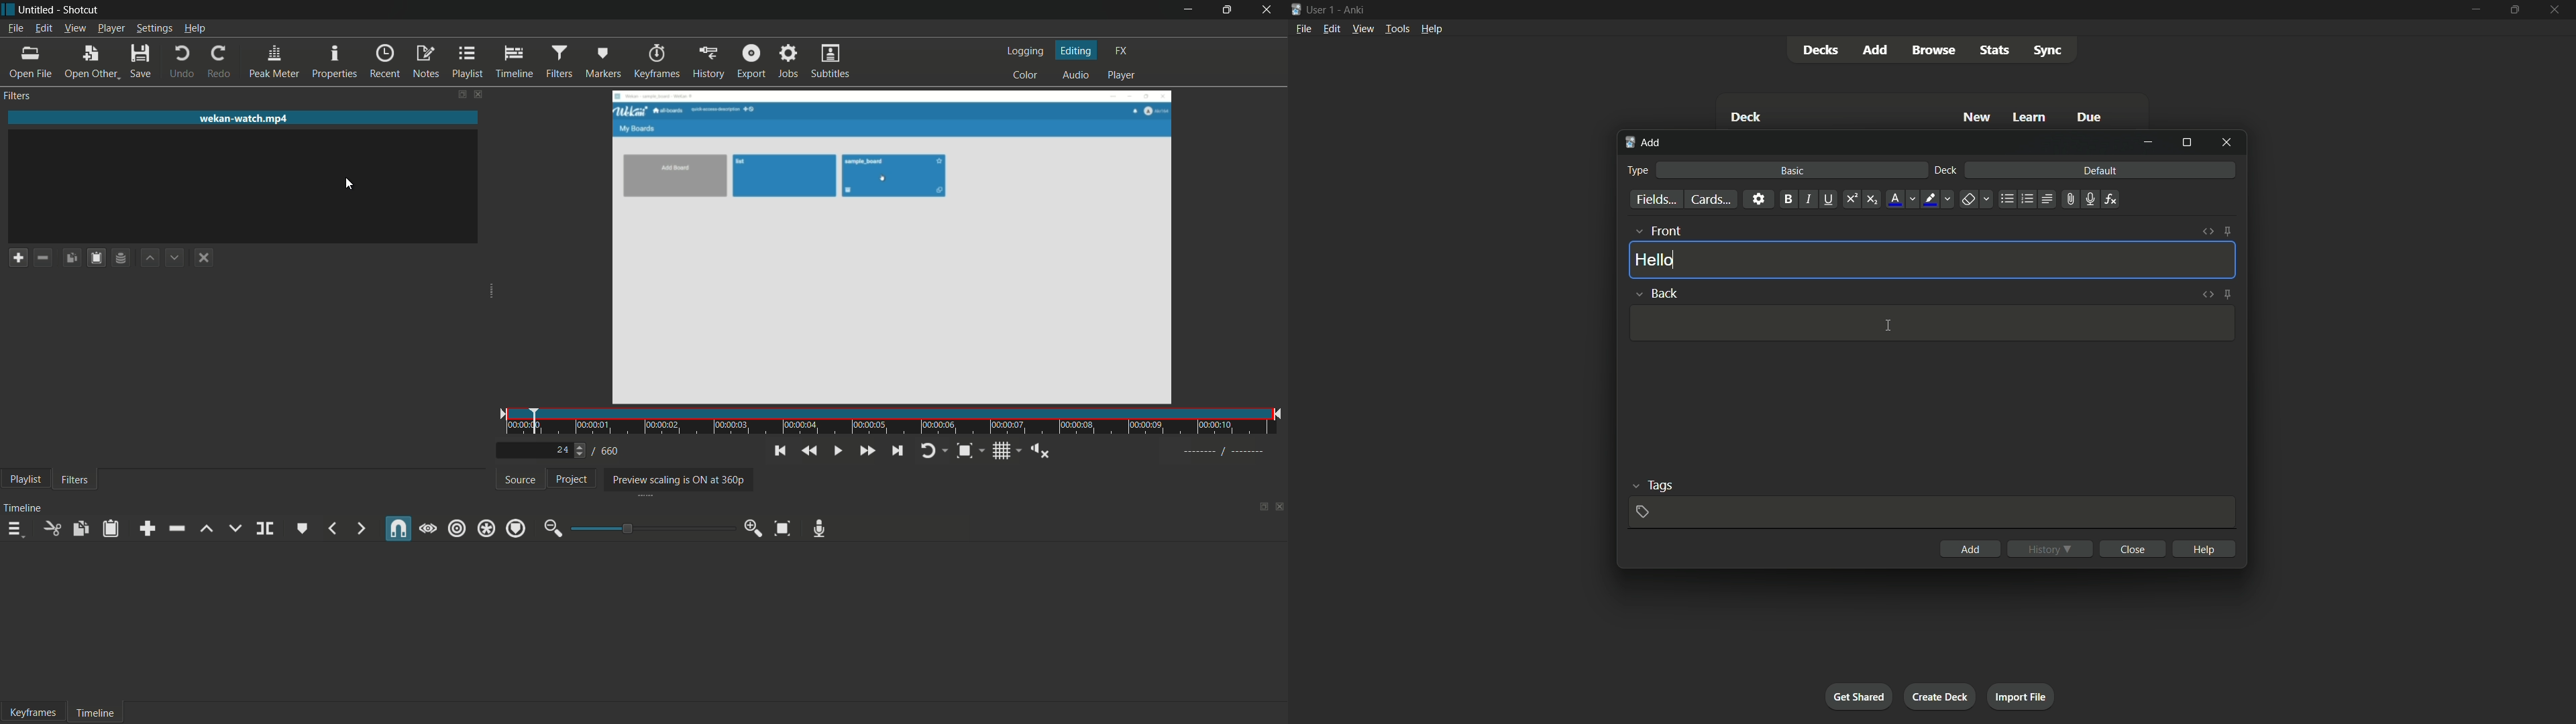  What do you see at coordinates (570, 479) in the screenshot?
I see `project` at bounding box center [570, 479].